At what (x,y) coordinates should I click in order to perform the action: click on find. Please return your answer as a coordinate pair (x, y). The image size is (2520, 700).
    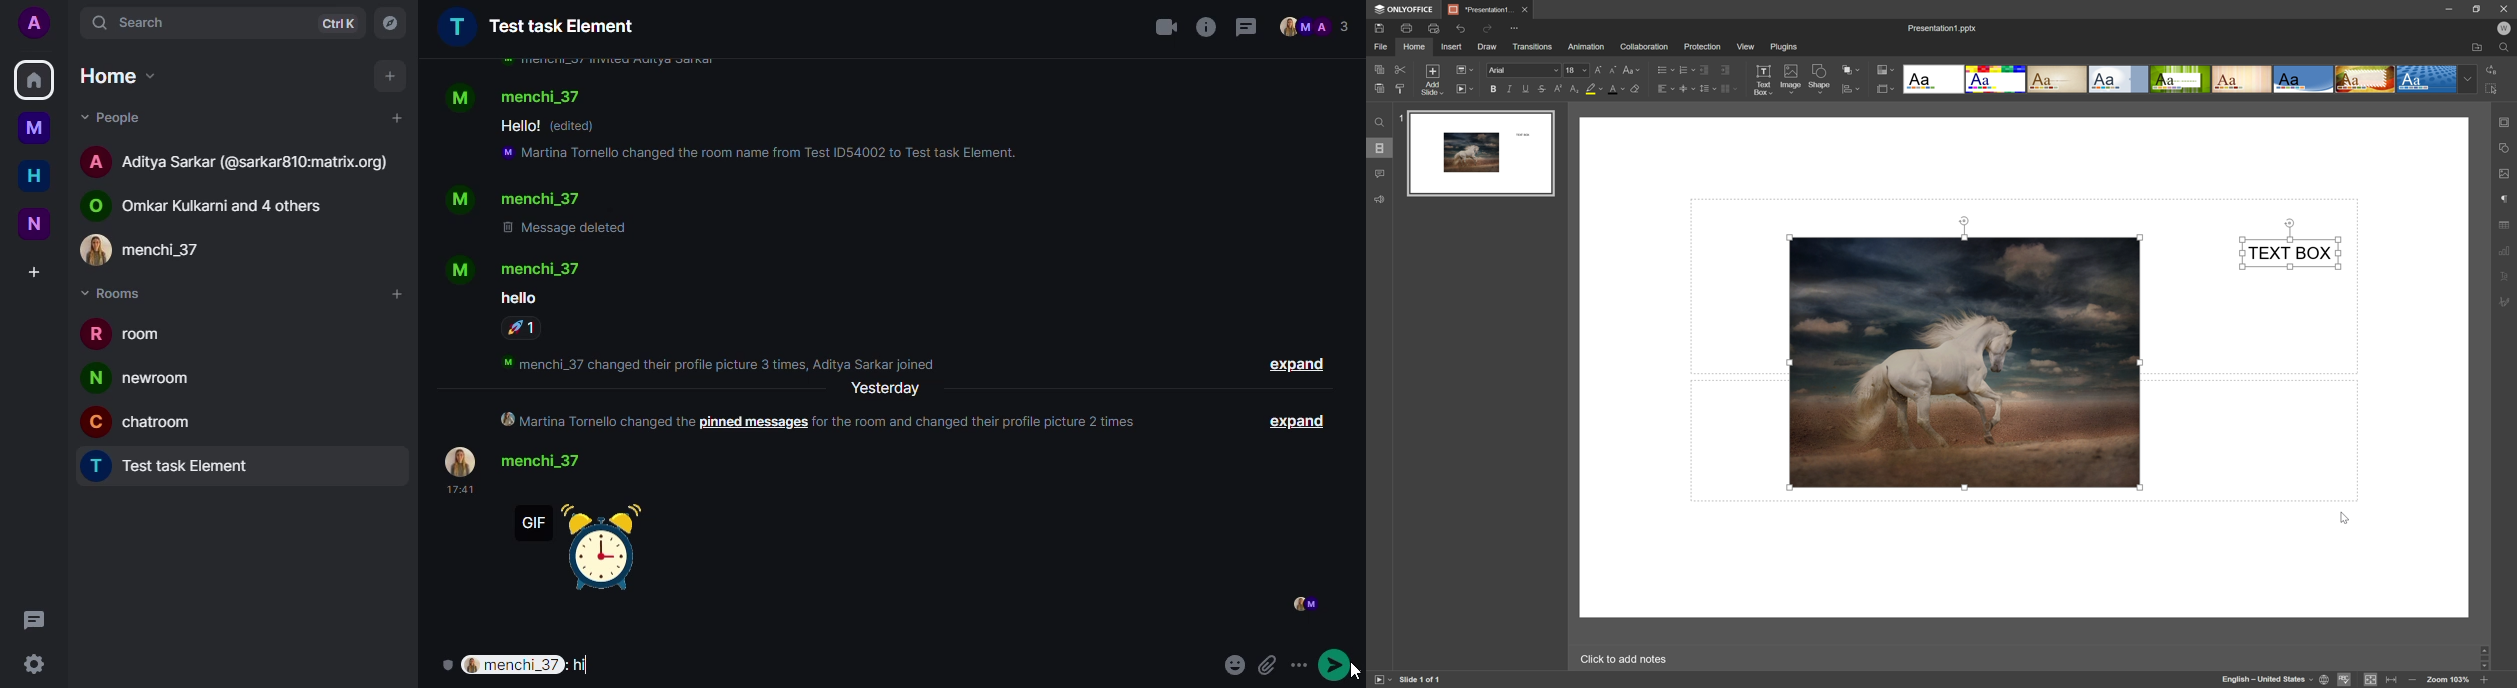
    Looking at the image, I should click on (1378, 122).